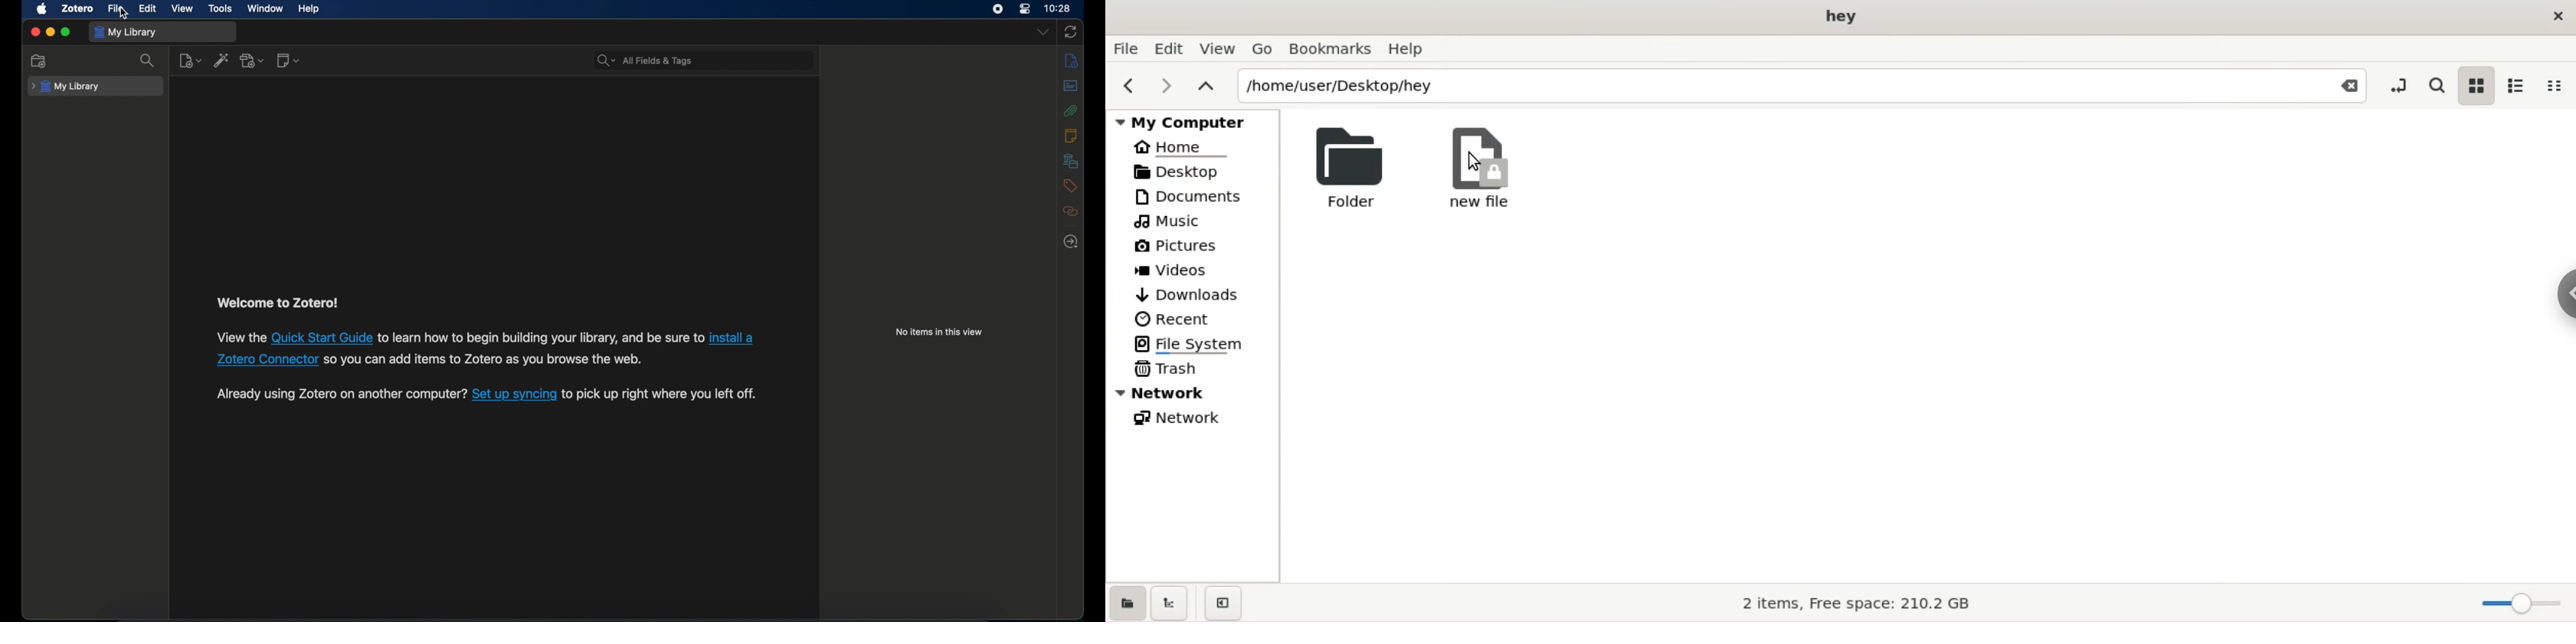 This screenshot has height=644, width=2576. Describe the element at coordinates (2473, 87) in the screenshot. I see `icon view` at that location.